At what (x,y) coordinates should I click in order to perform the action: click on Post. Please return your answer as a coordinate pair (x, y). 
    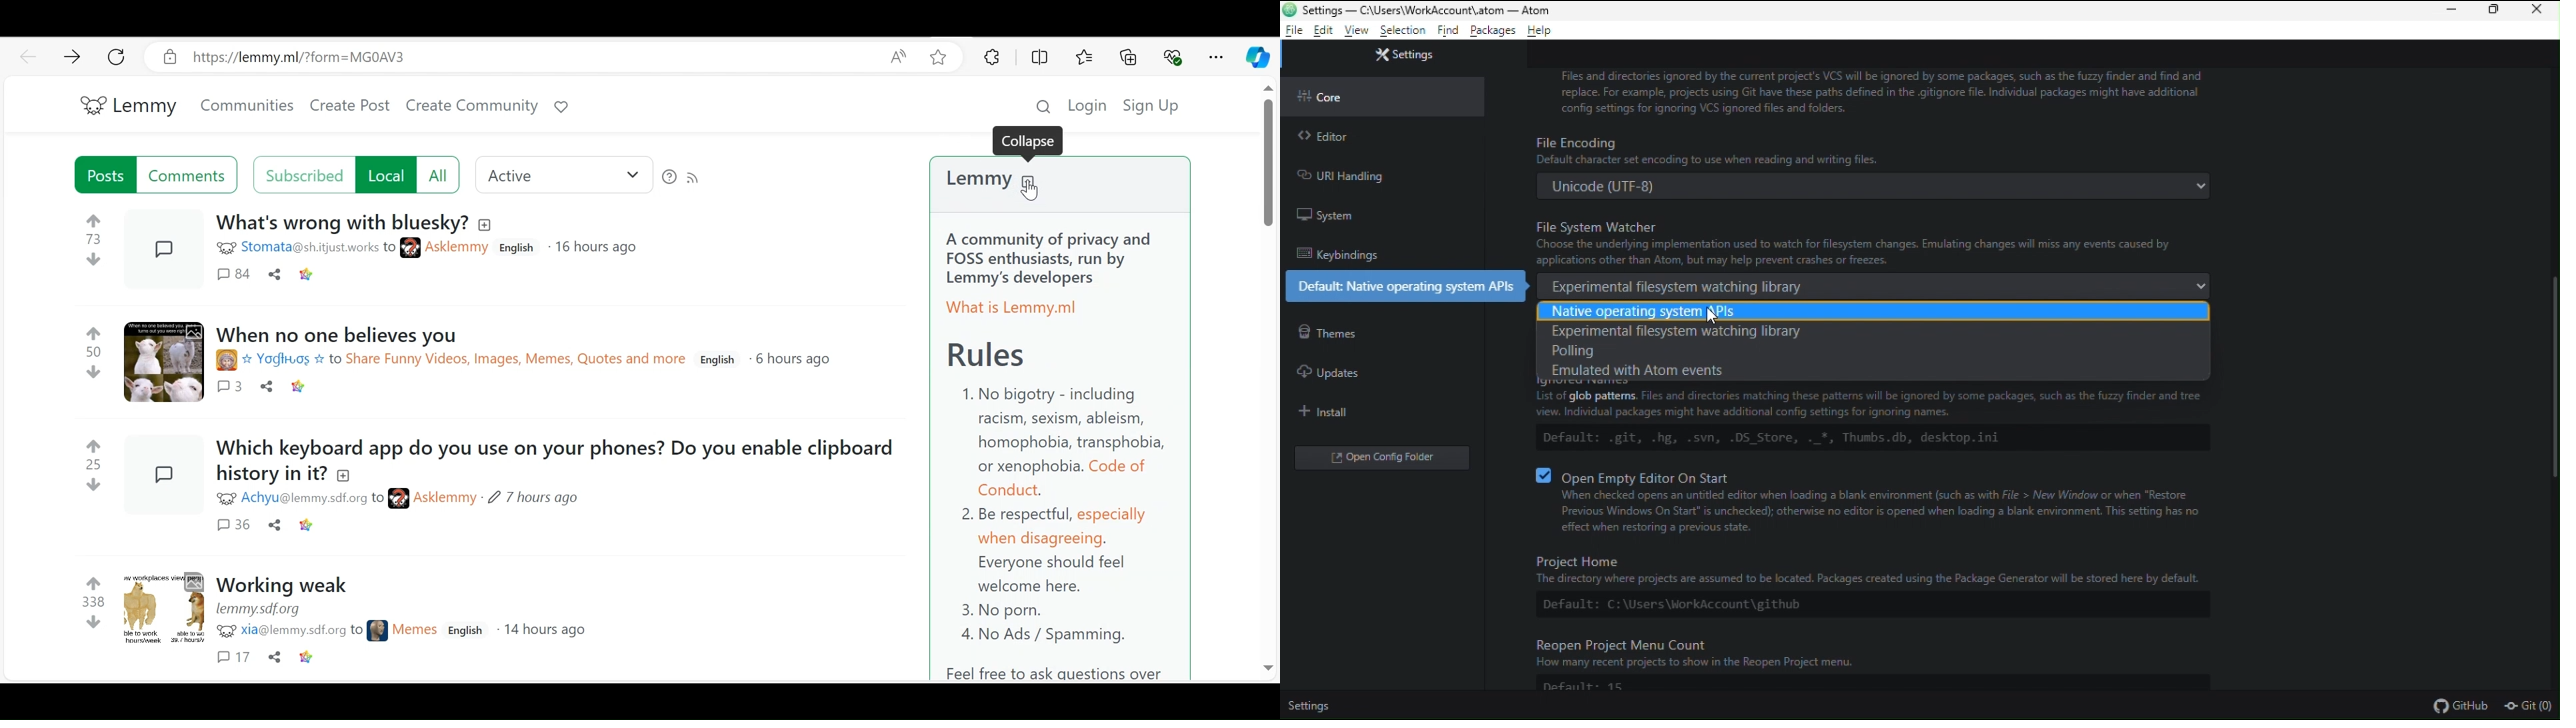
    Looking at the image, I should click on (159, 468).